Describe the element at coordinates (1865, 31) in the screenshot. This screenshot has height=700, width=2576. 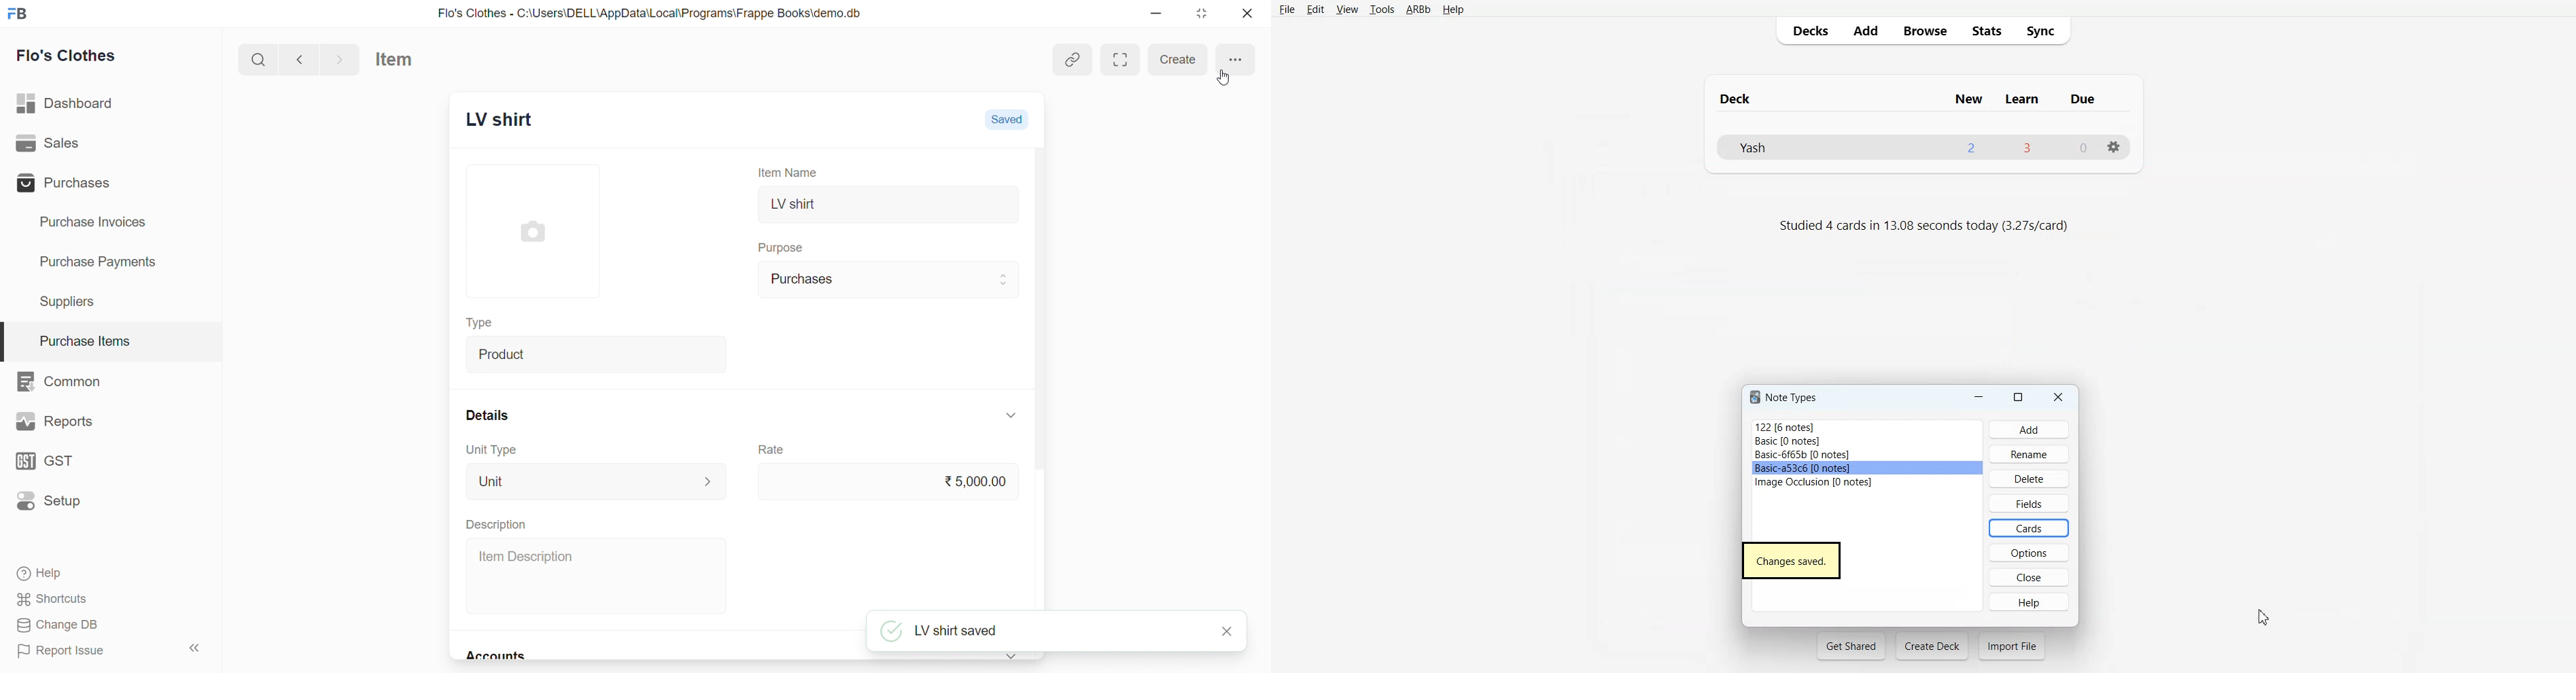
I see `Add` at that location.